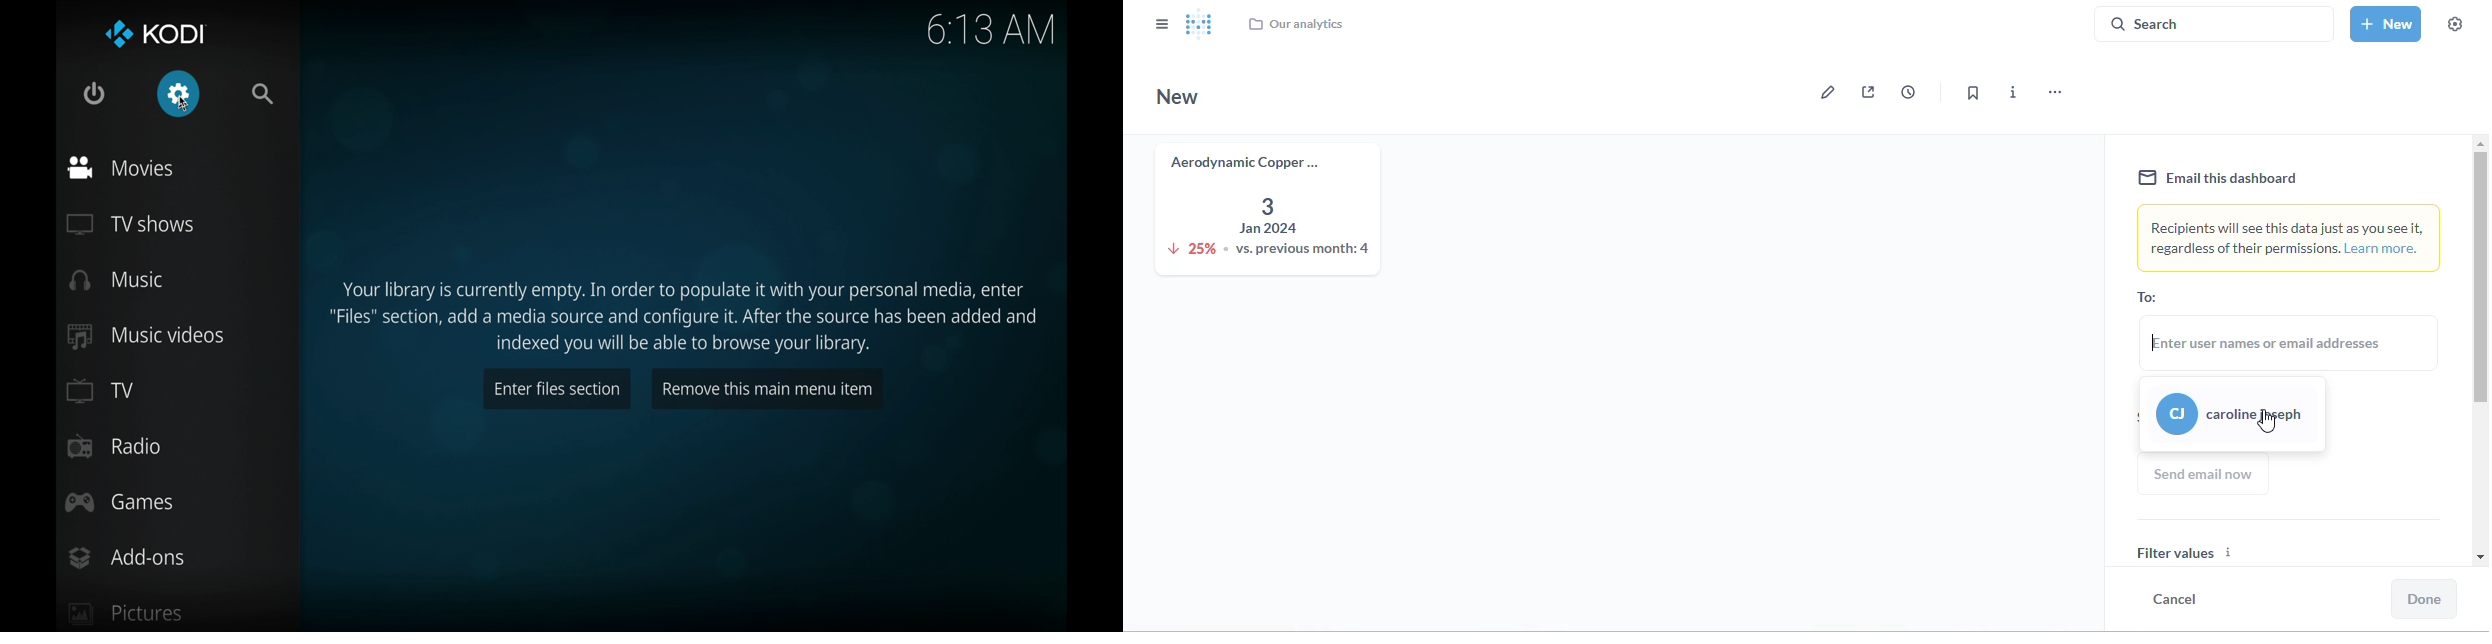 This screenshot has height=644, width=2492. I want to click on tv shows, so click(131, 225).